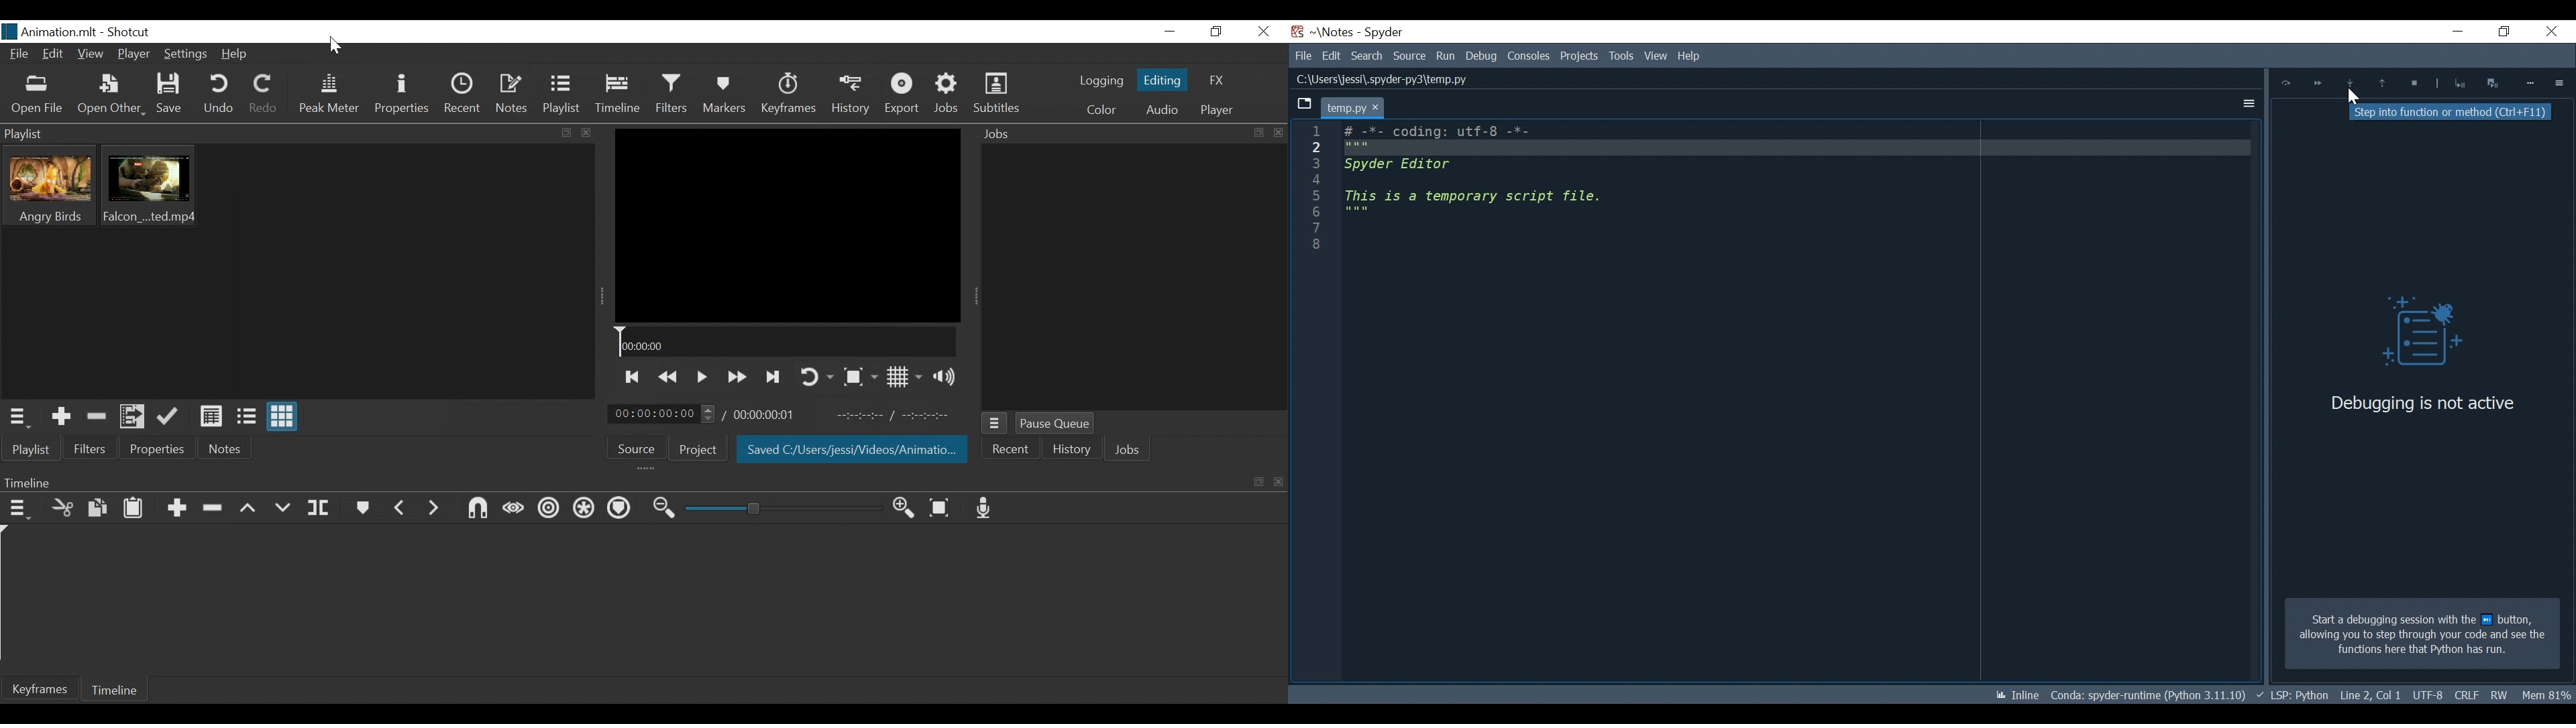 This screenshot has width=2576, height=728. Describe the element at coordinates (629, 377) in the screenshot. I see `Skip to the previous point` at that location.